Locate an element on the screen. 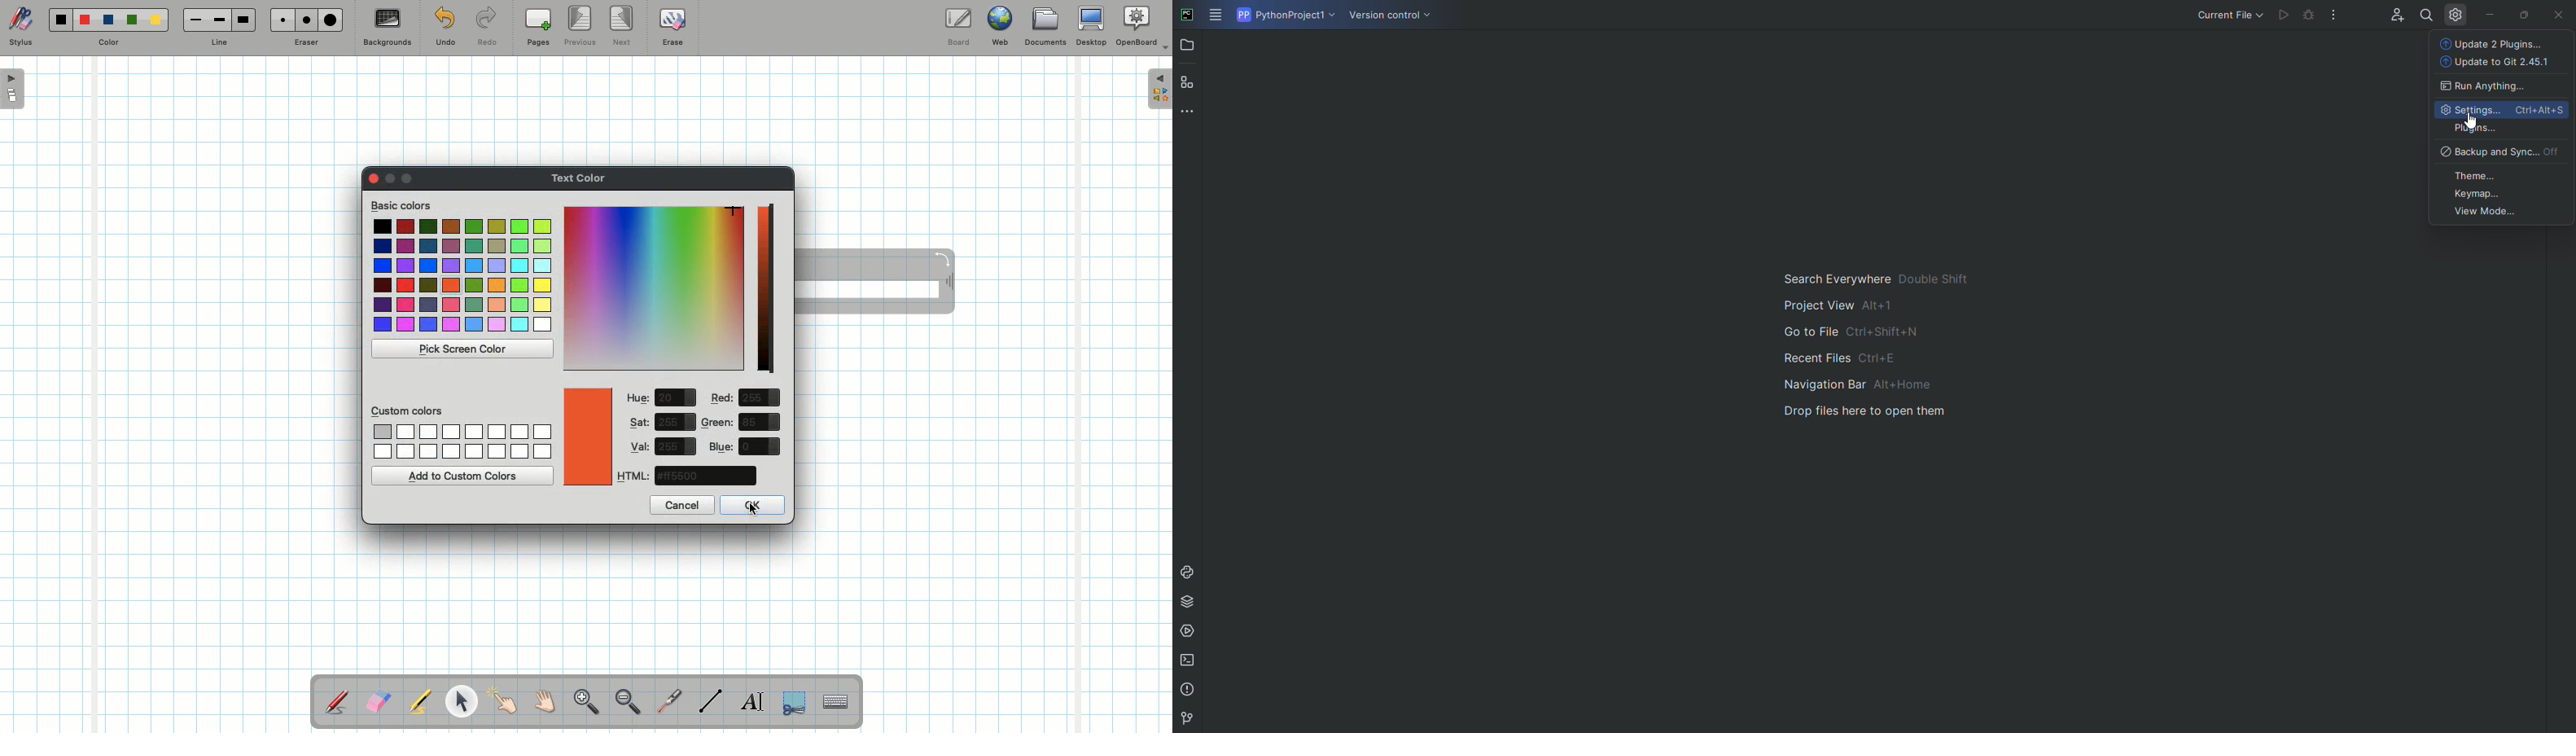 The height and width of the screenshot is (756, 2576). Rotate is located at coordinates (942, 258).